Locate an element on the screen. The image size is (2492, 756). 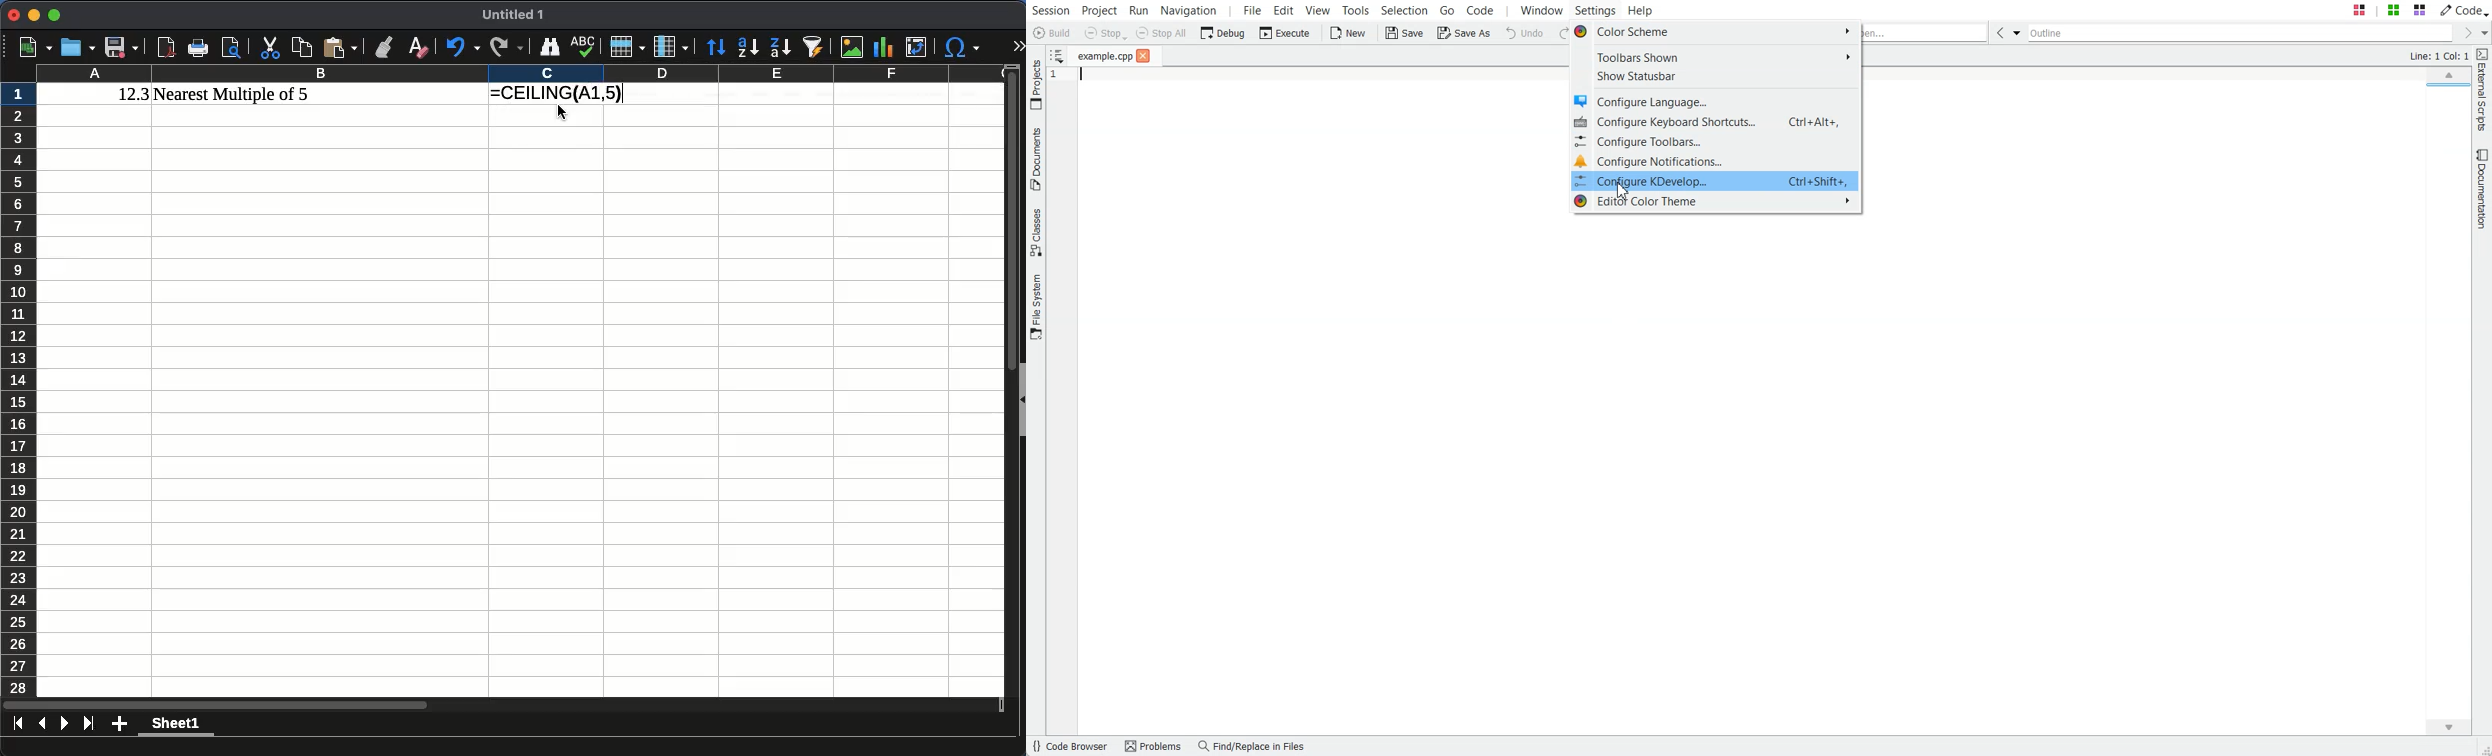
undo is located at coordinates (462, 48).